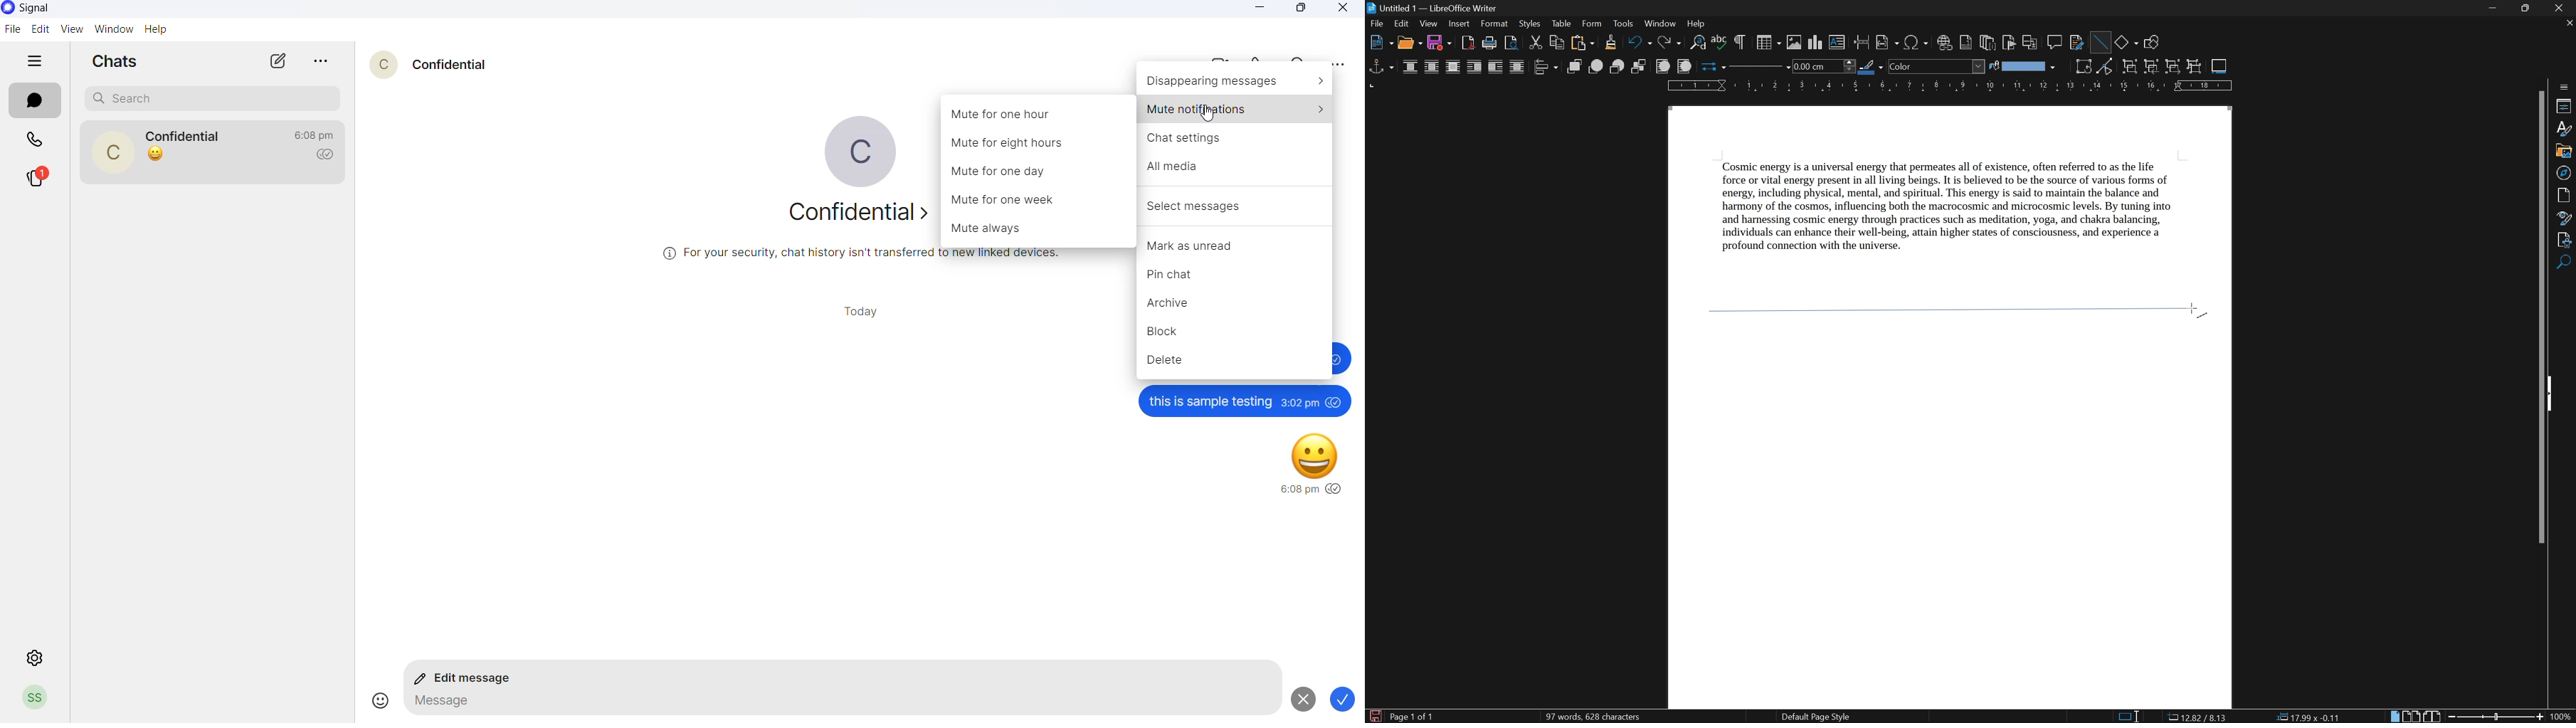 This screenshot has width=2576, height=728. I want to click on style inspector, so click(2565, 217).